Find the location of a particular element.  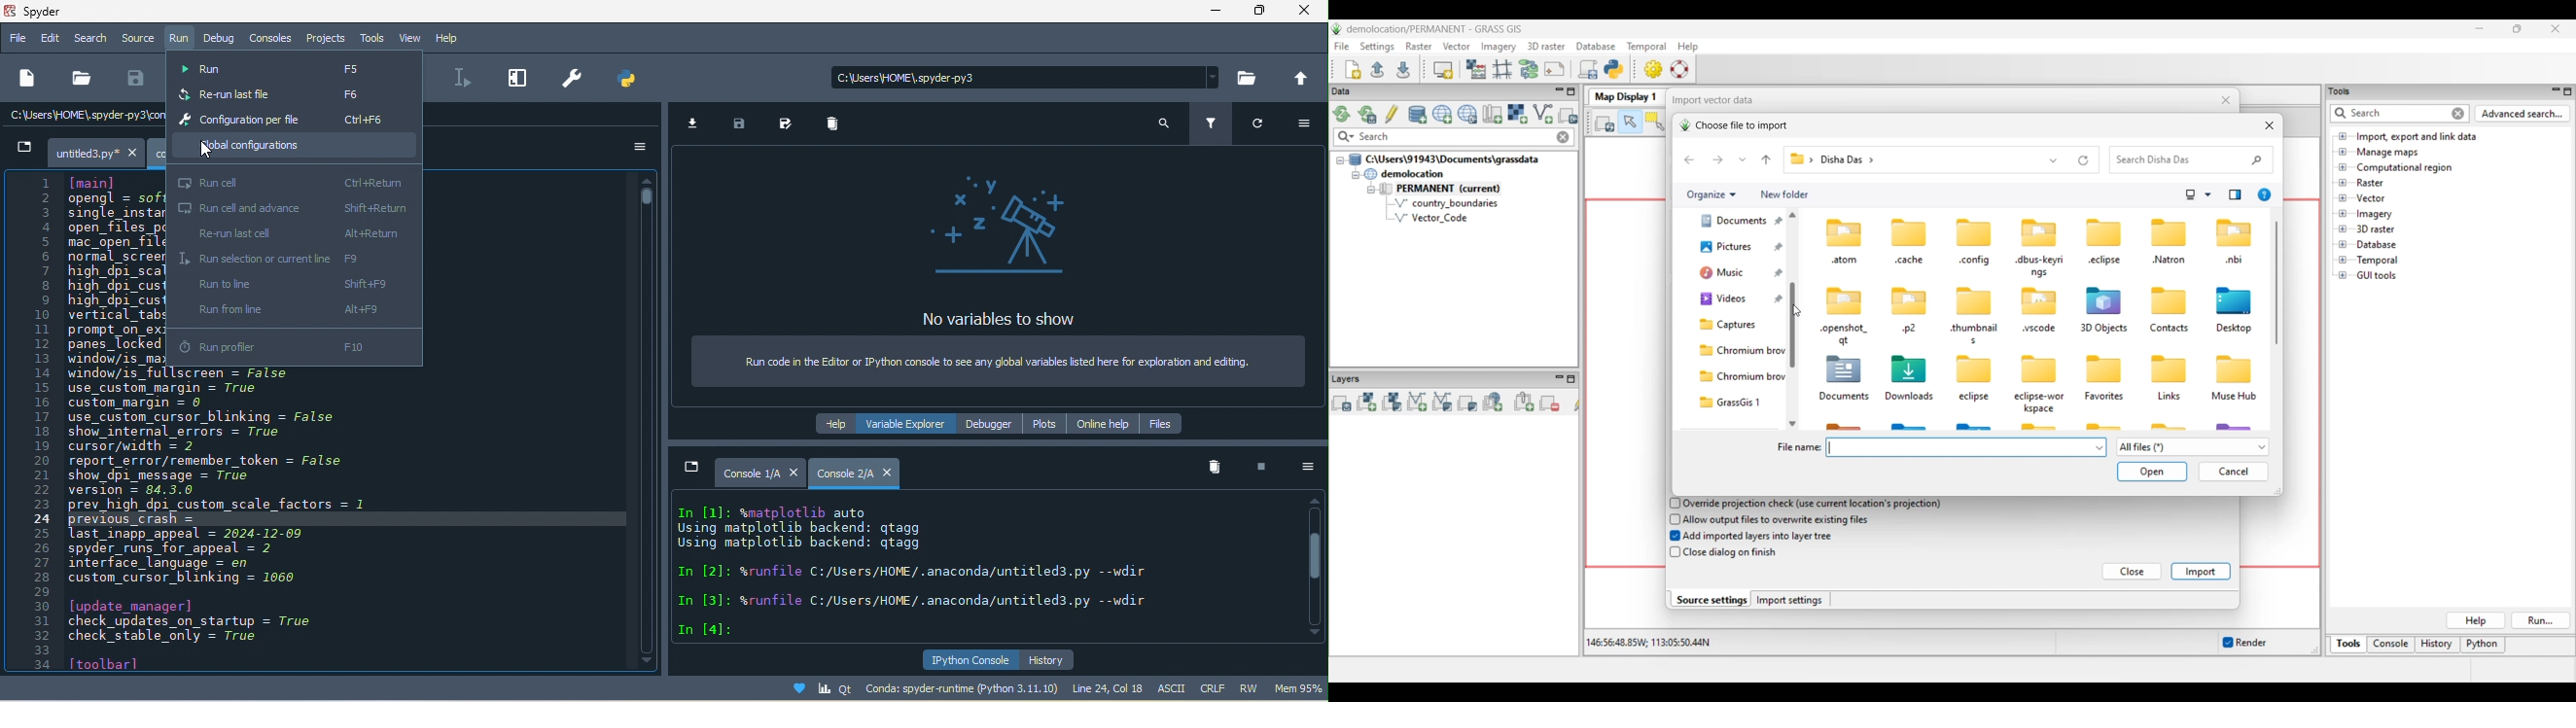

debug is located at coordinates (220, 39).